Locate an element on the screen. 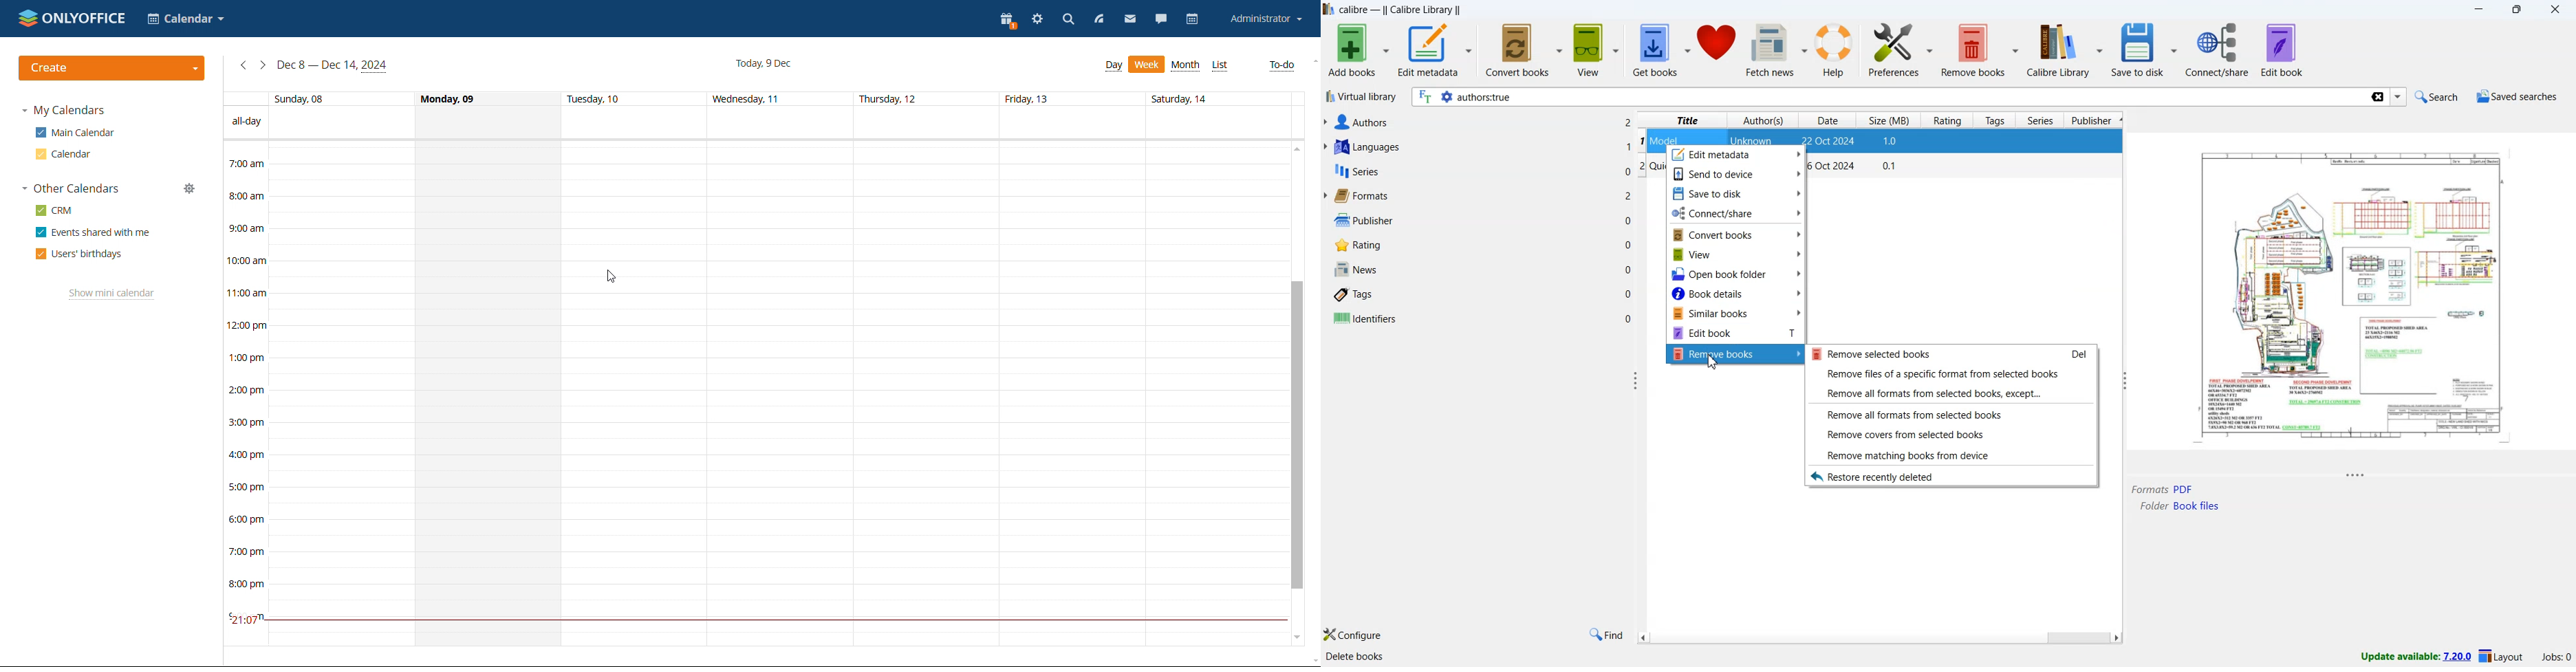  tags is located at coordinates (1355, 296).